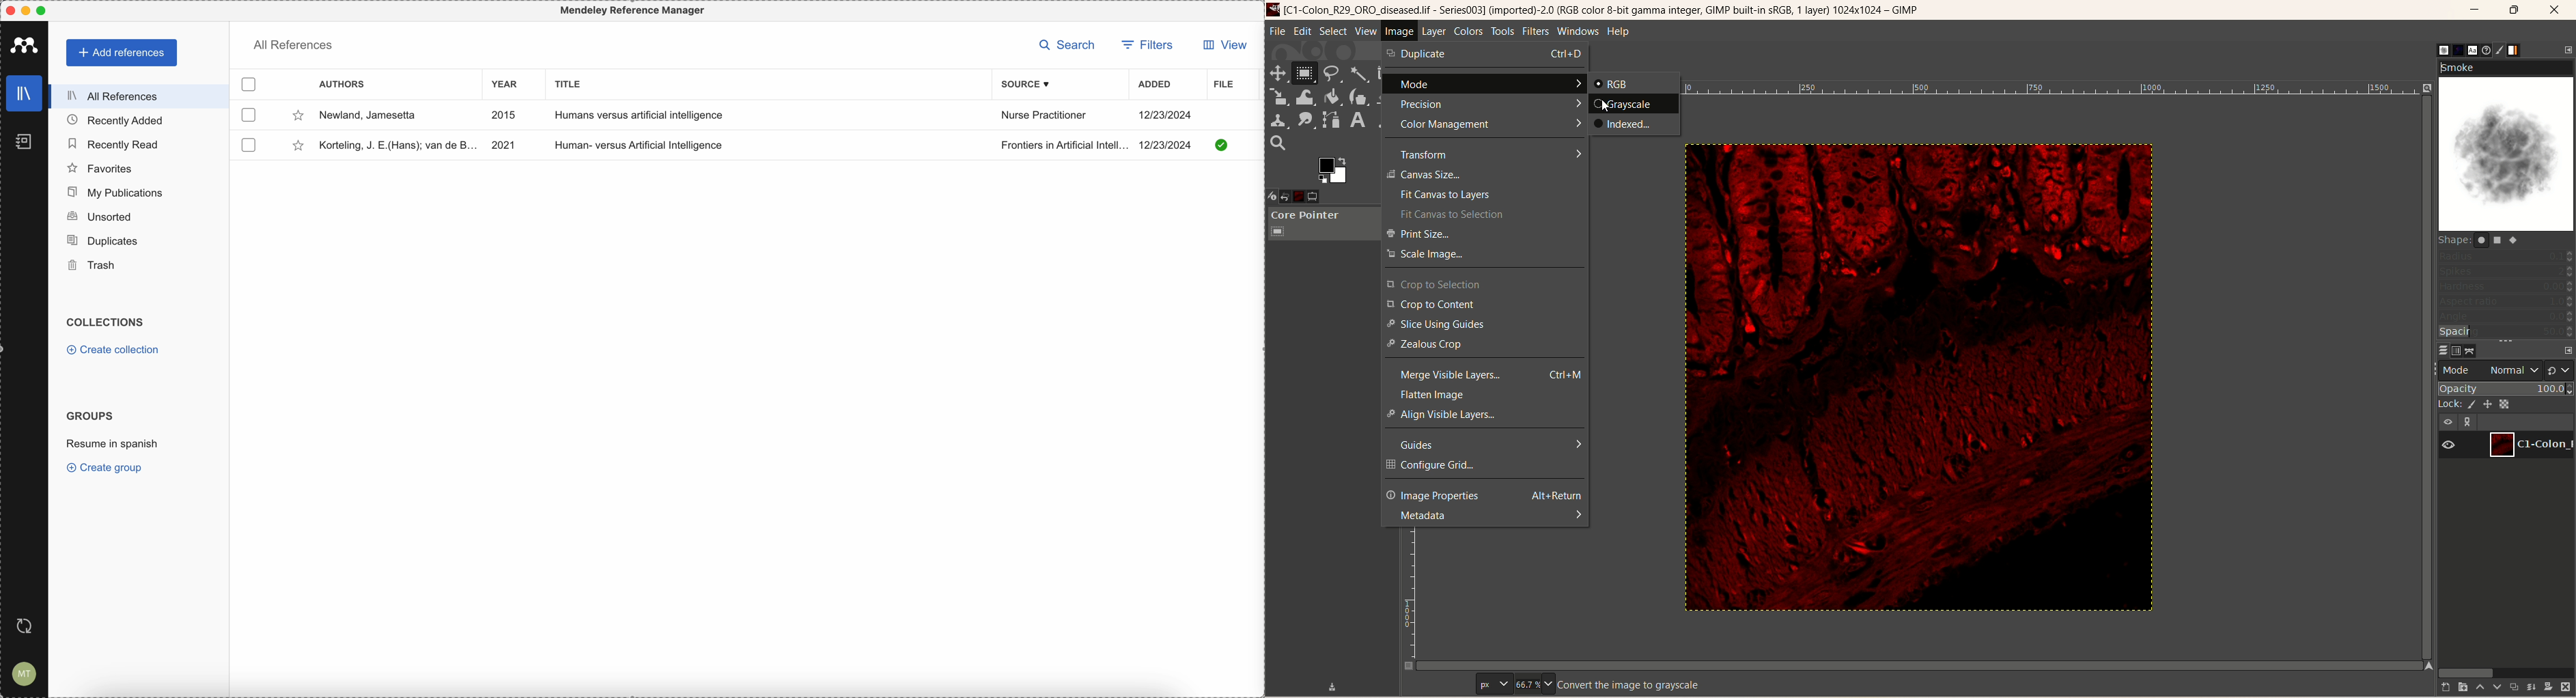  What do you see at coordinates (1331, 120) in the screenshot?
I see `path tool` at bounding box center [1331, 120].